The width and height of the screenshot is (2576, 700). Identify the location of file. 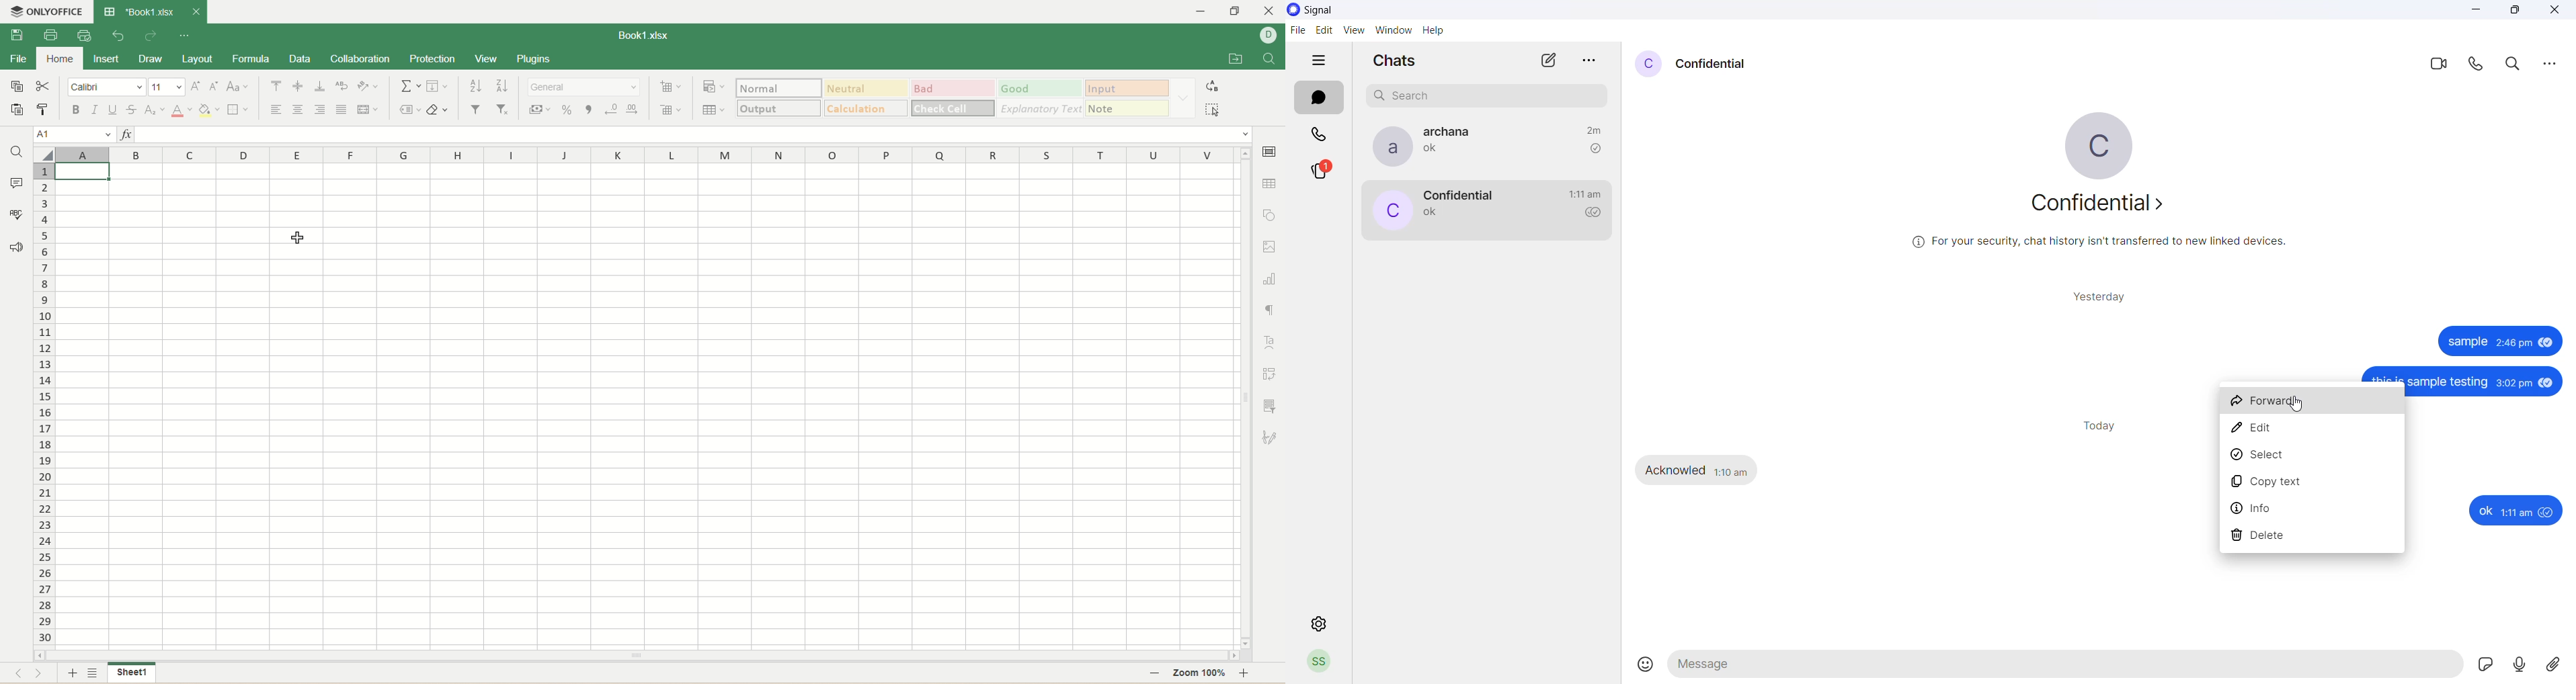
(19, 60).